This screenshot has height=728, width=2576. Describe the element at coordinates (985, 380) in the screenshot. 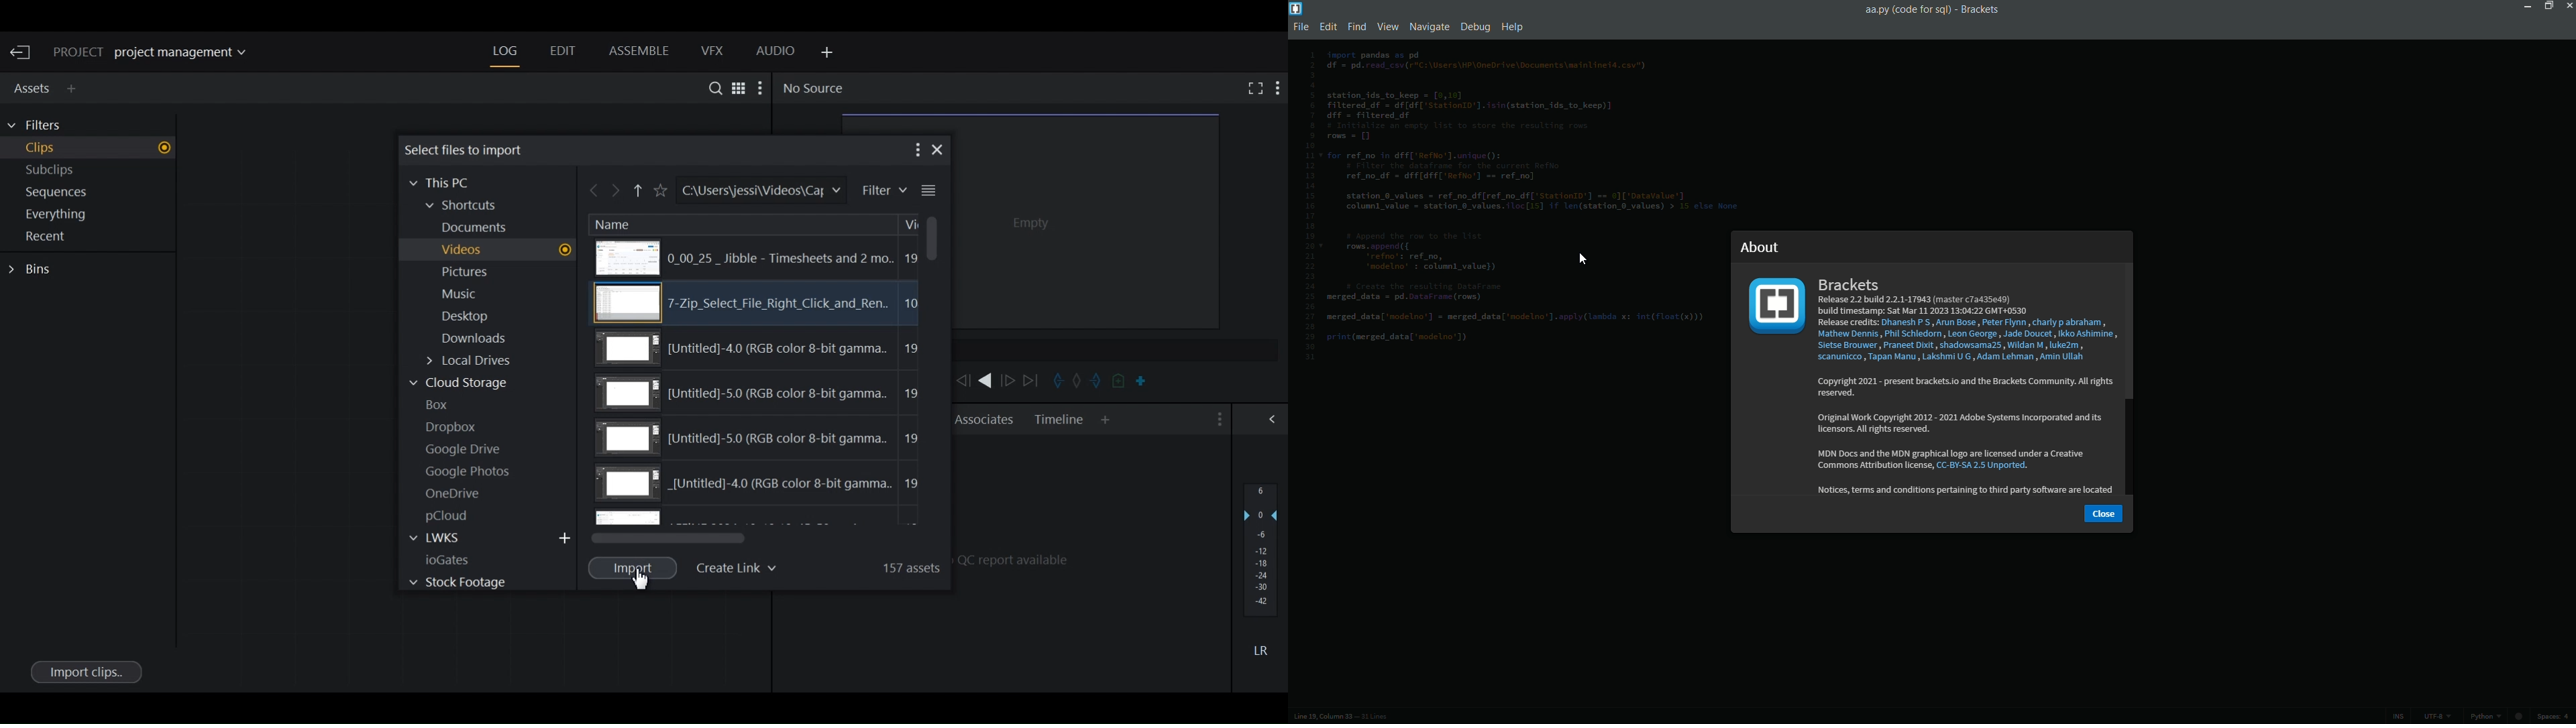

I see `Play` at that location.